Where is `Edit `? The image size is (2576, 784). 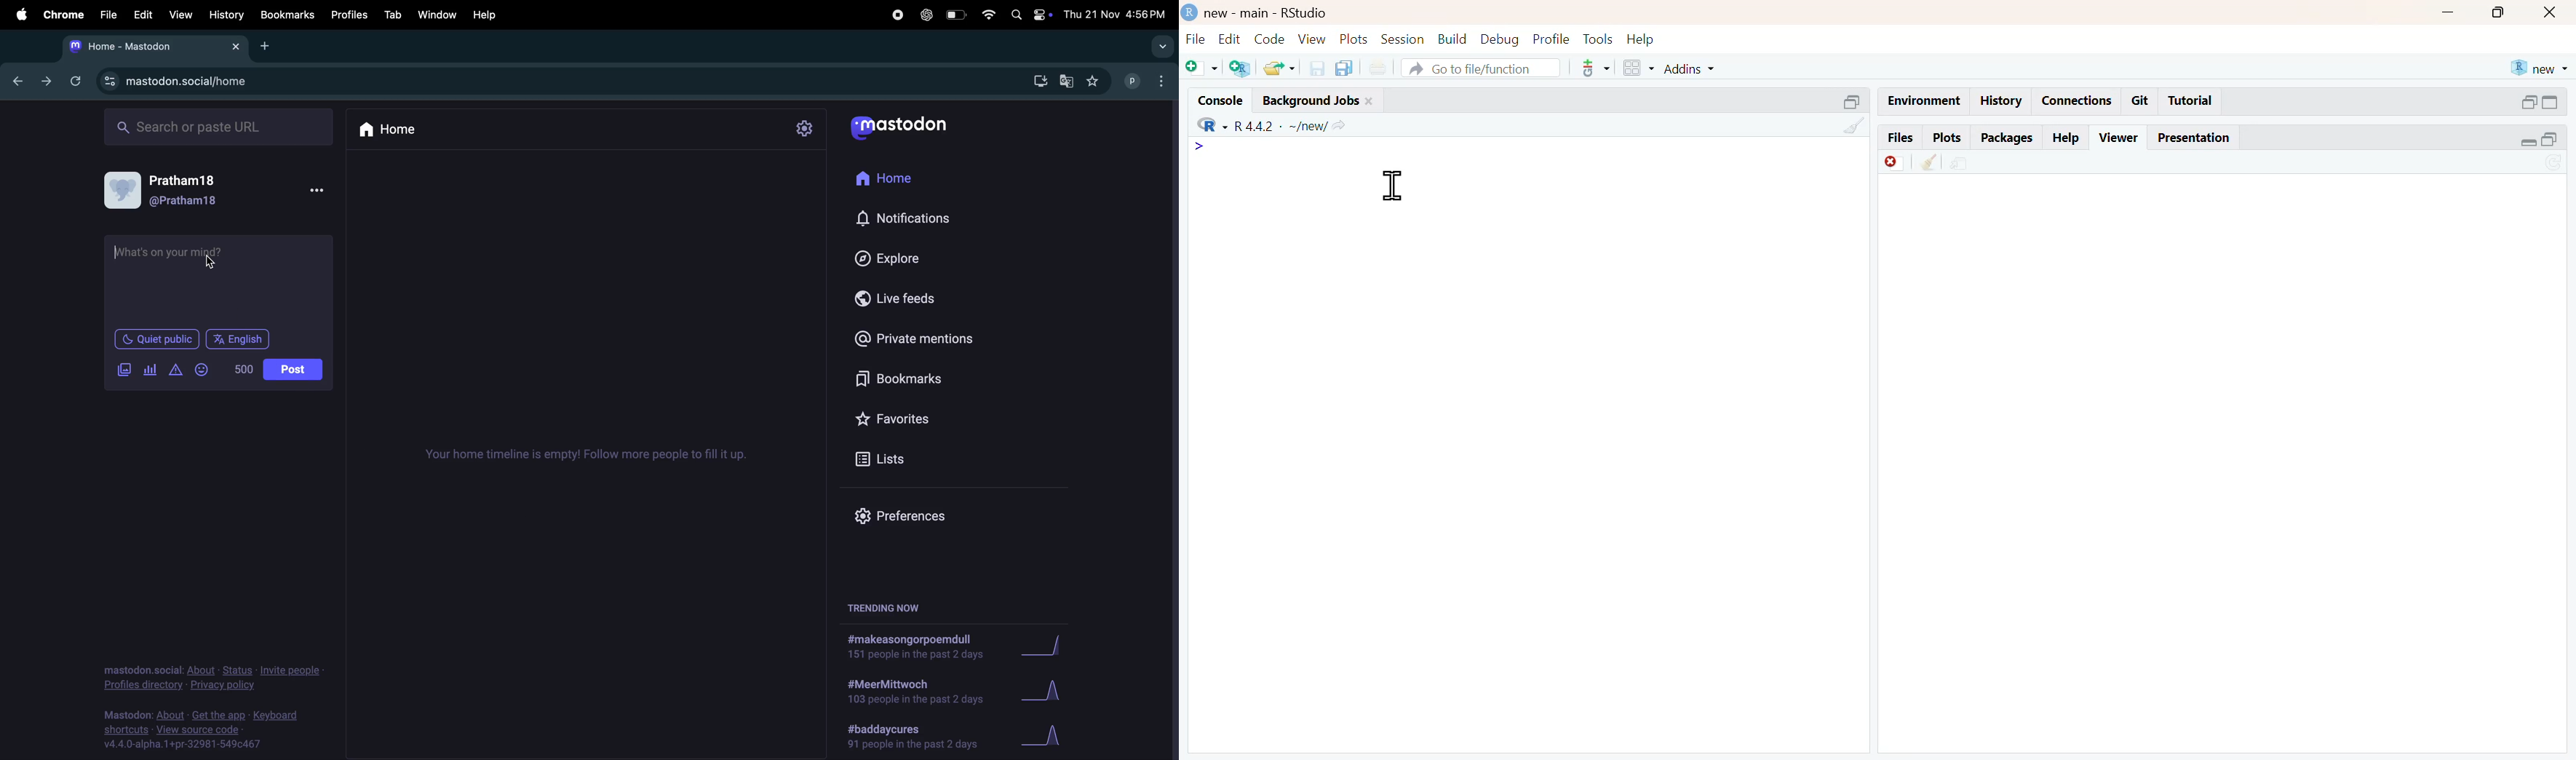 Edit  is located at coordinates (1231, 38).